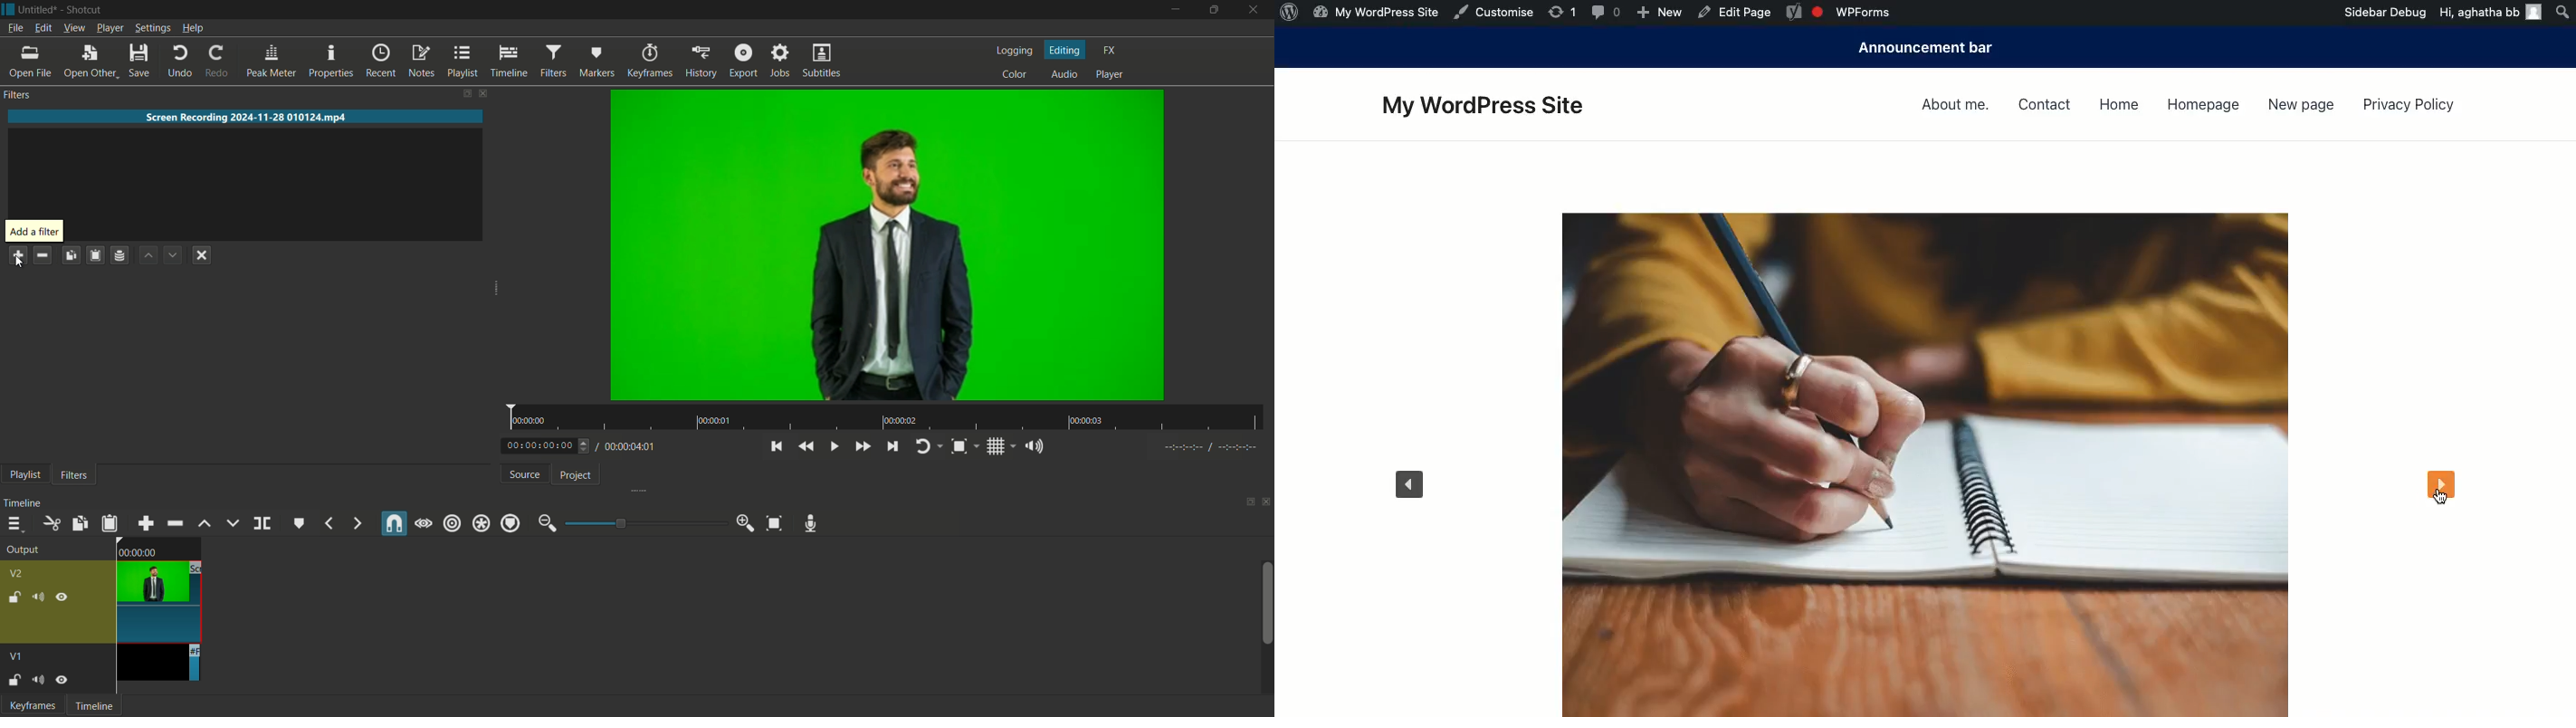  What do you see at coordinates (1266, 502) in the screenshot?
I see `close timeline pane` at bounding box center [1266, 502].